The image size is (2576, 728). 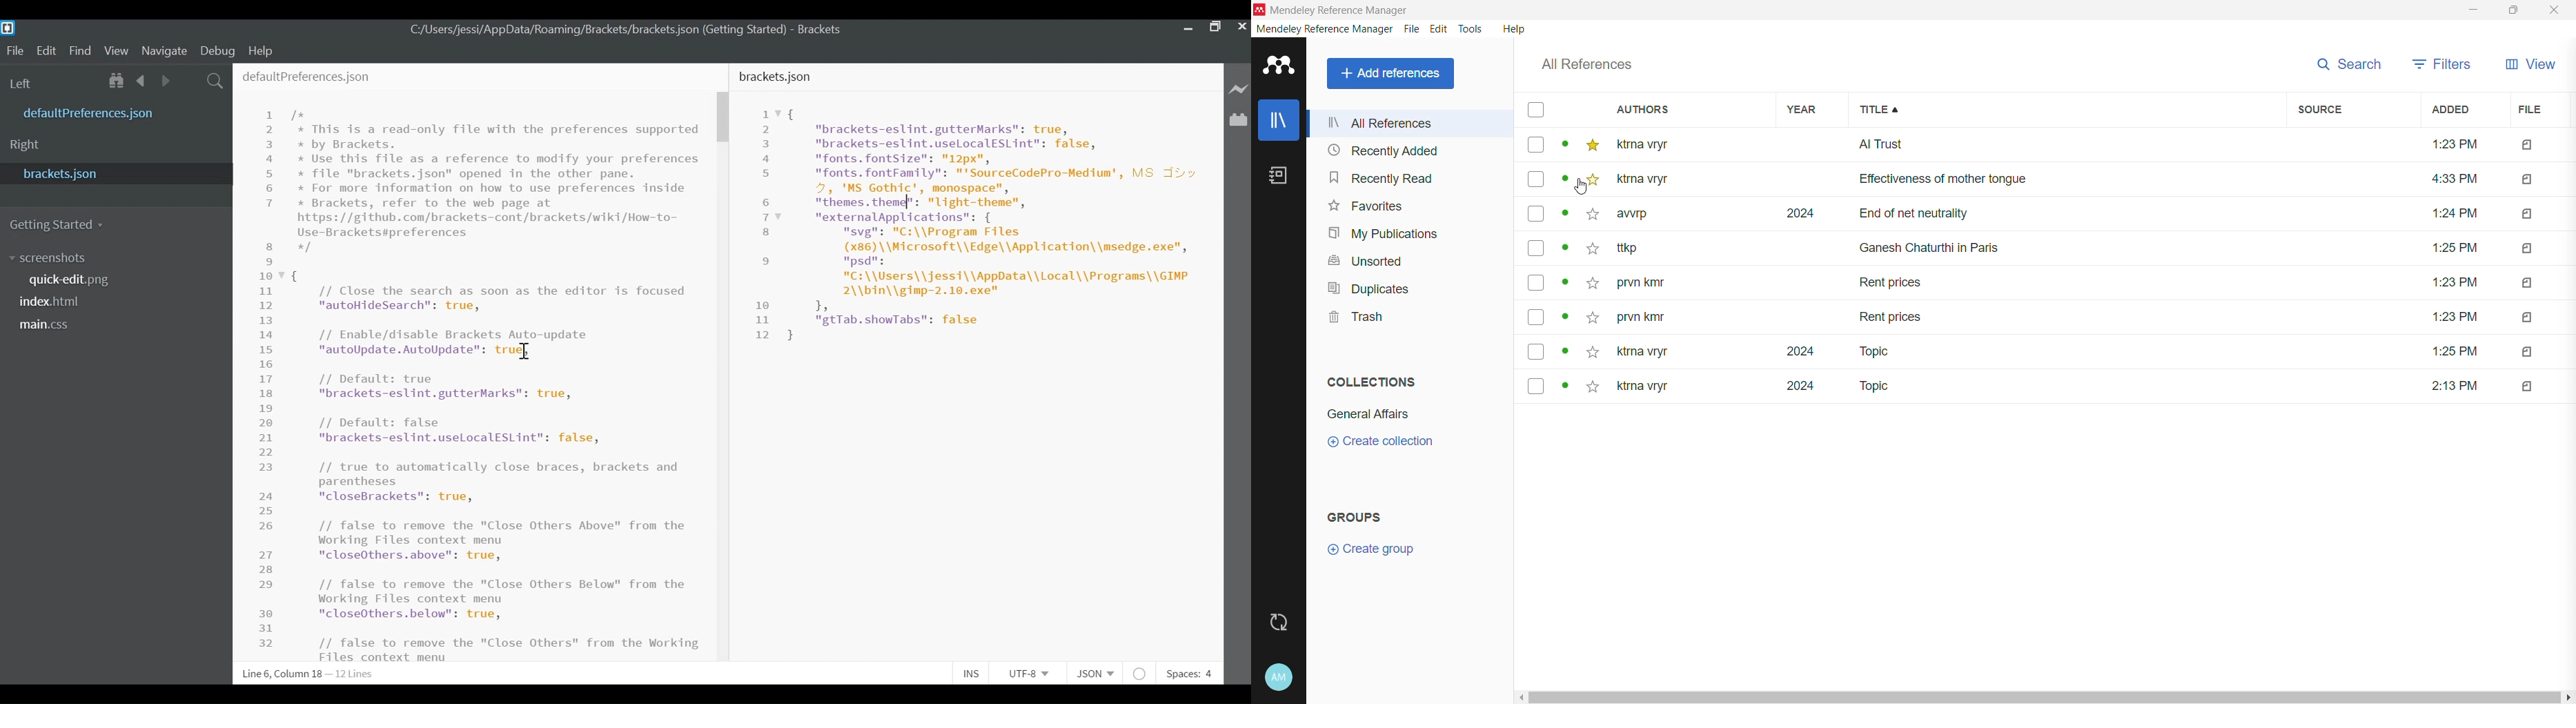 What do you see at coordinates (2453, 281) in the screenshot?
I see `` at bounding box center [2453, 281].